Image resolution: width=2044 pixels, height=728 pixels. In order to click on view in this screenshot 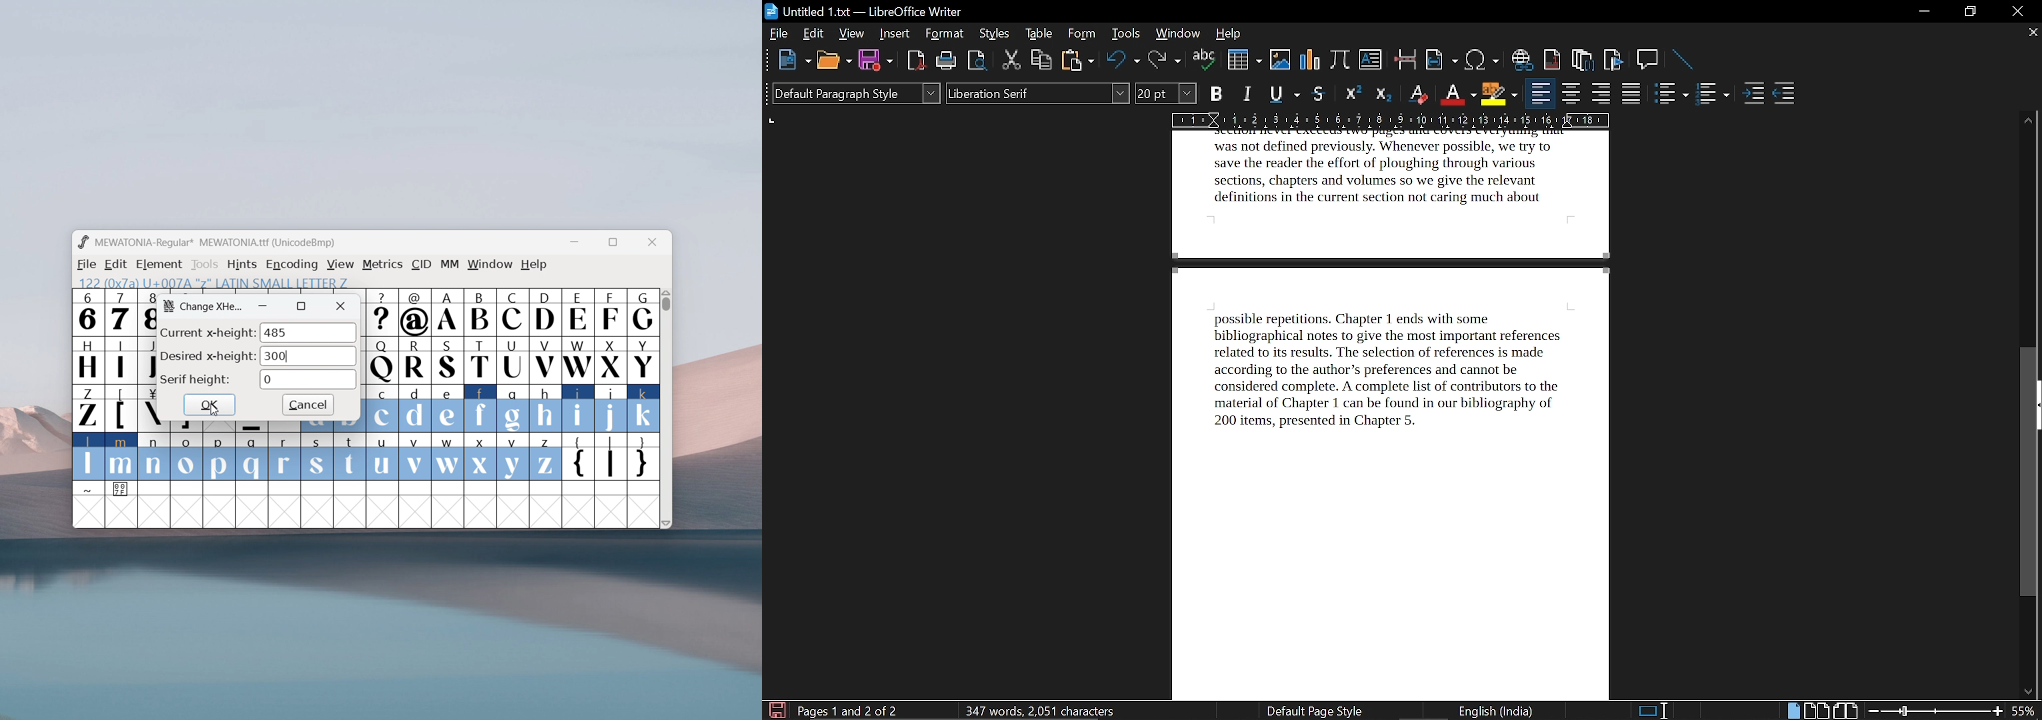, I will do `click(341, 265)`.